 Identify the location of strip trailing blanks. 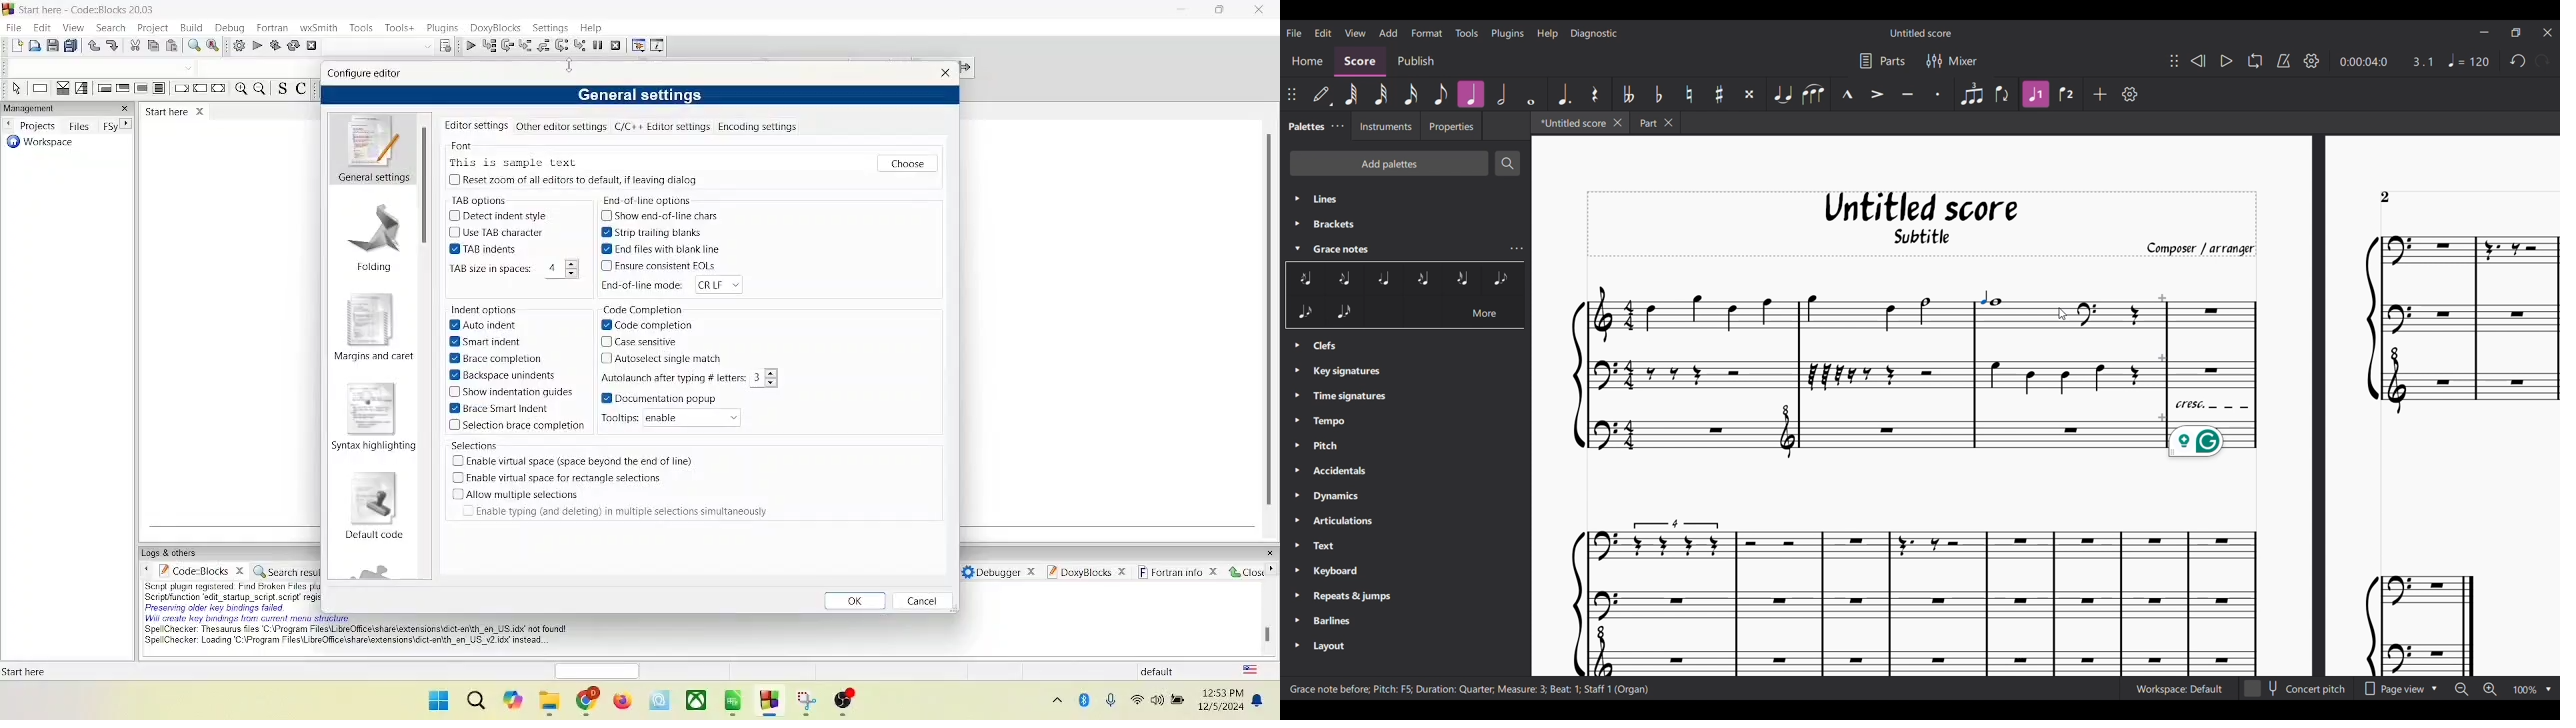
(649, 232).